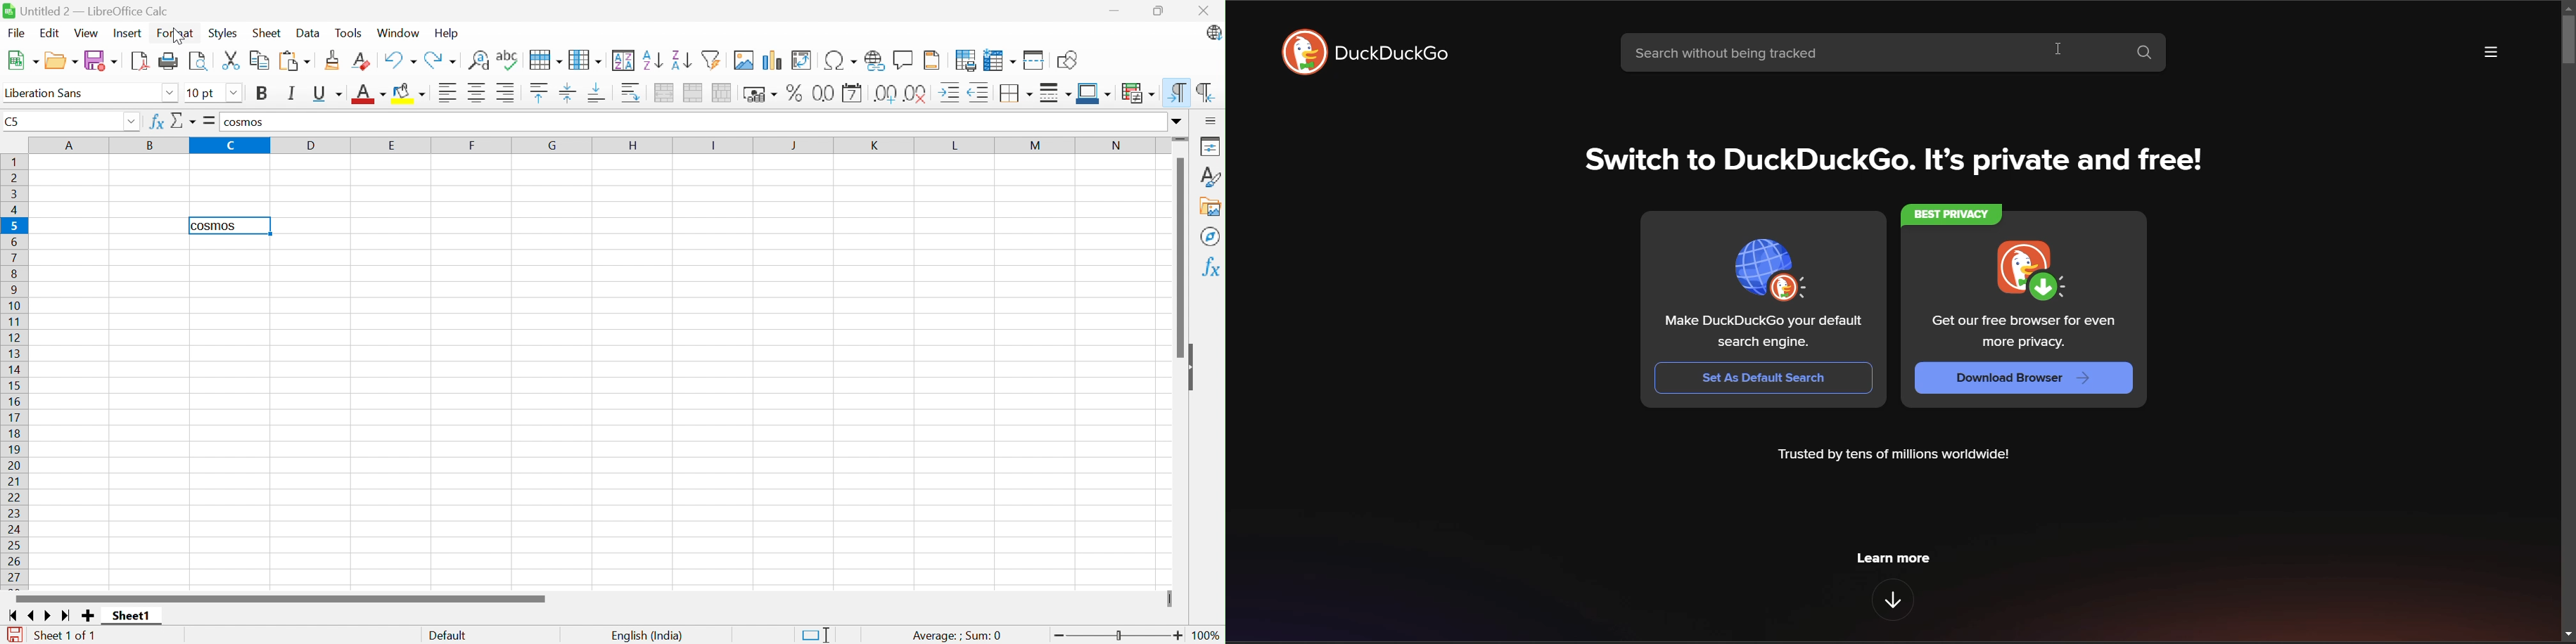 Image resolution: width=2576 pixels, height=644 pixels. I want to click on Untitled 2 - LibreOffice Calc, so click(87, 12).